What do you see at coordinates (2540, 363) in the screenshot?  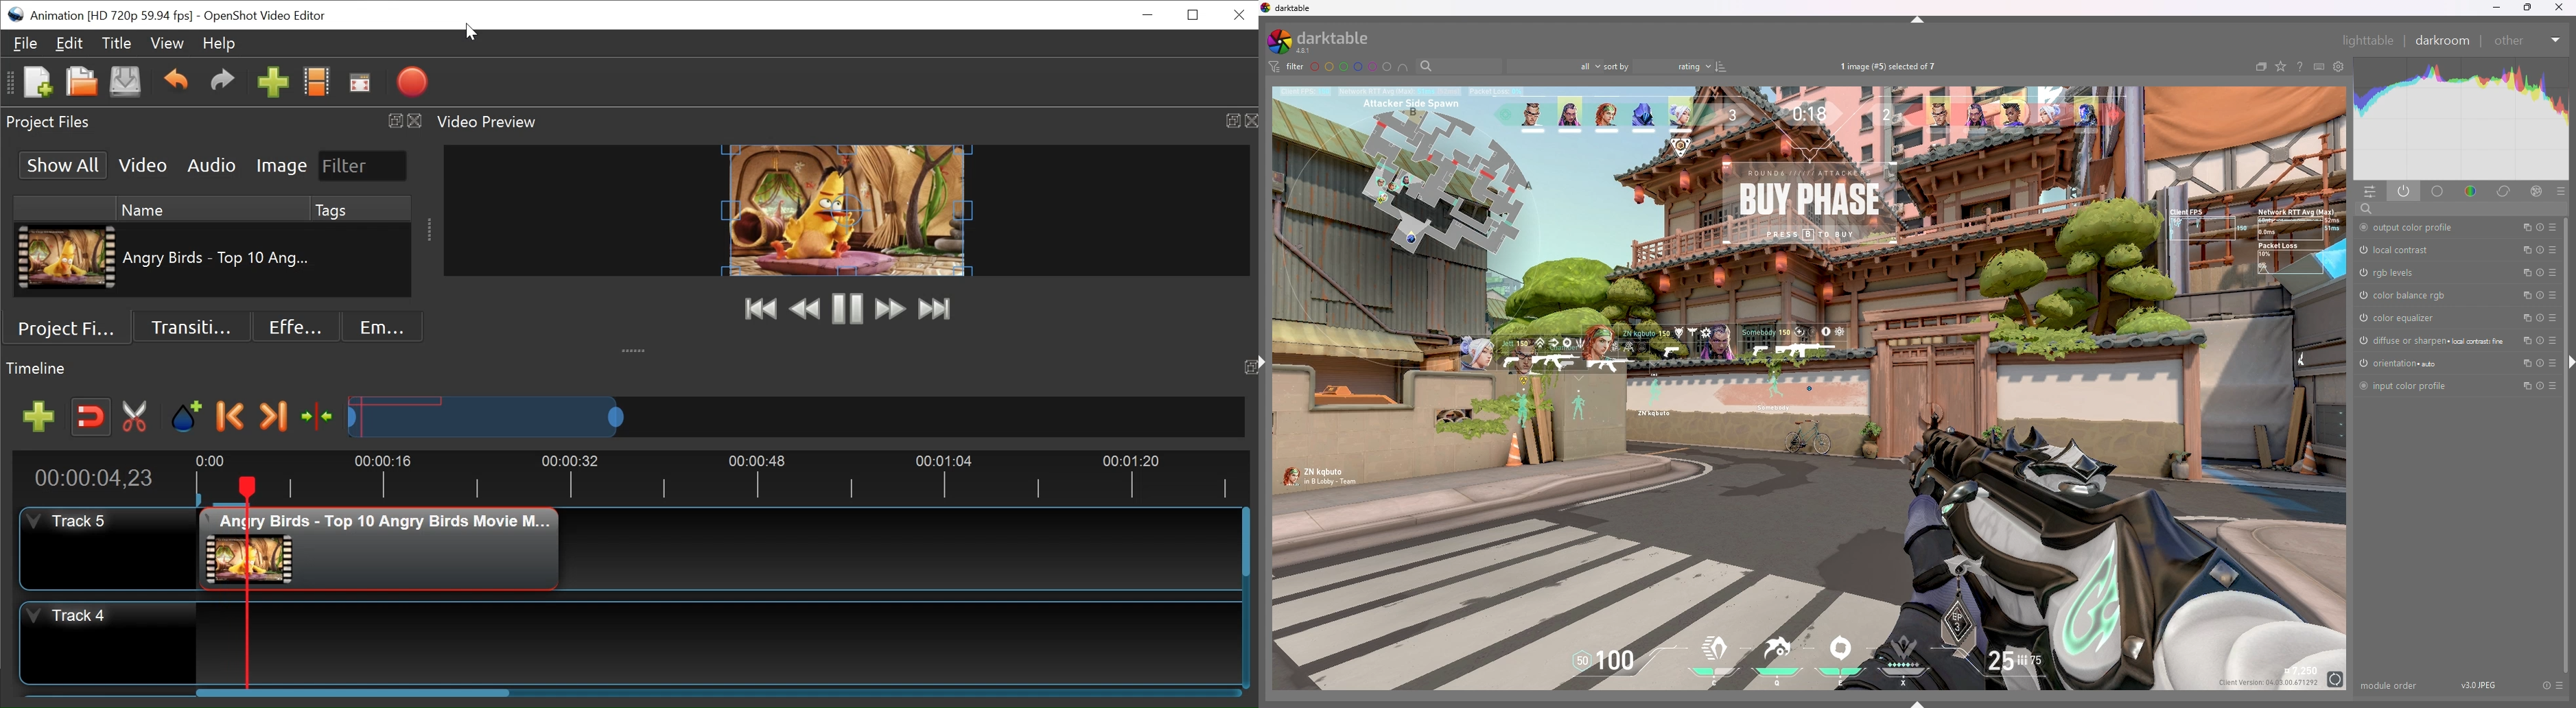 I see `reset` at bounding box center [2540, 363].